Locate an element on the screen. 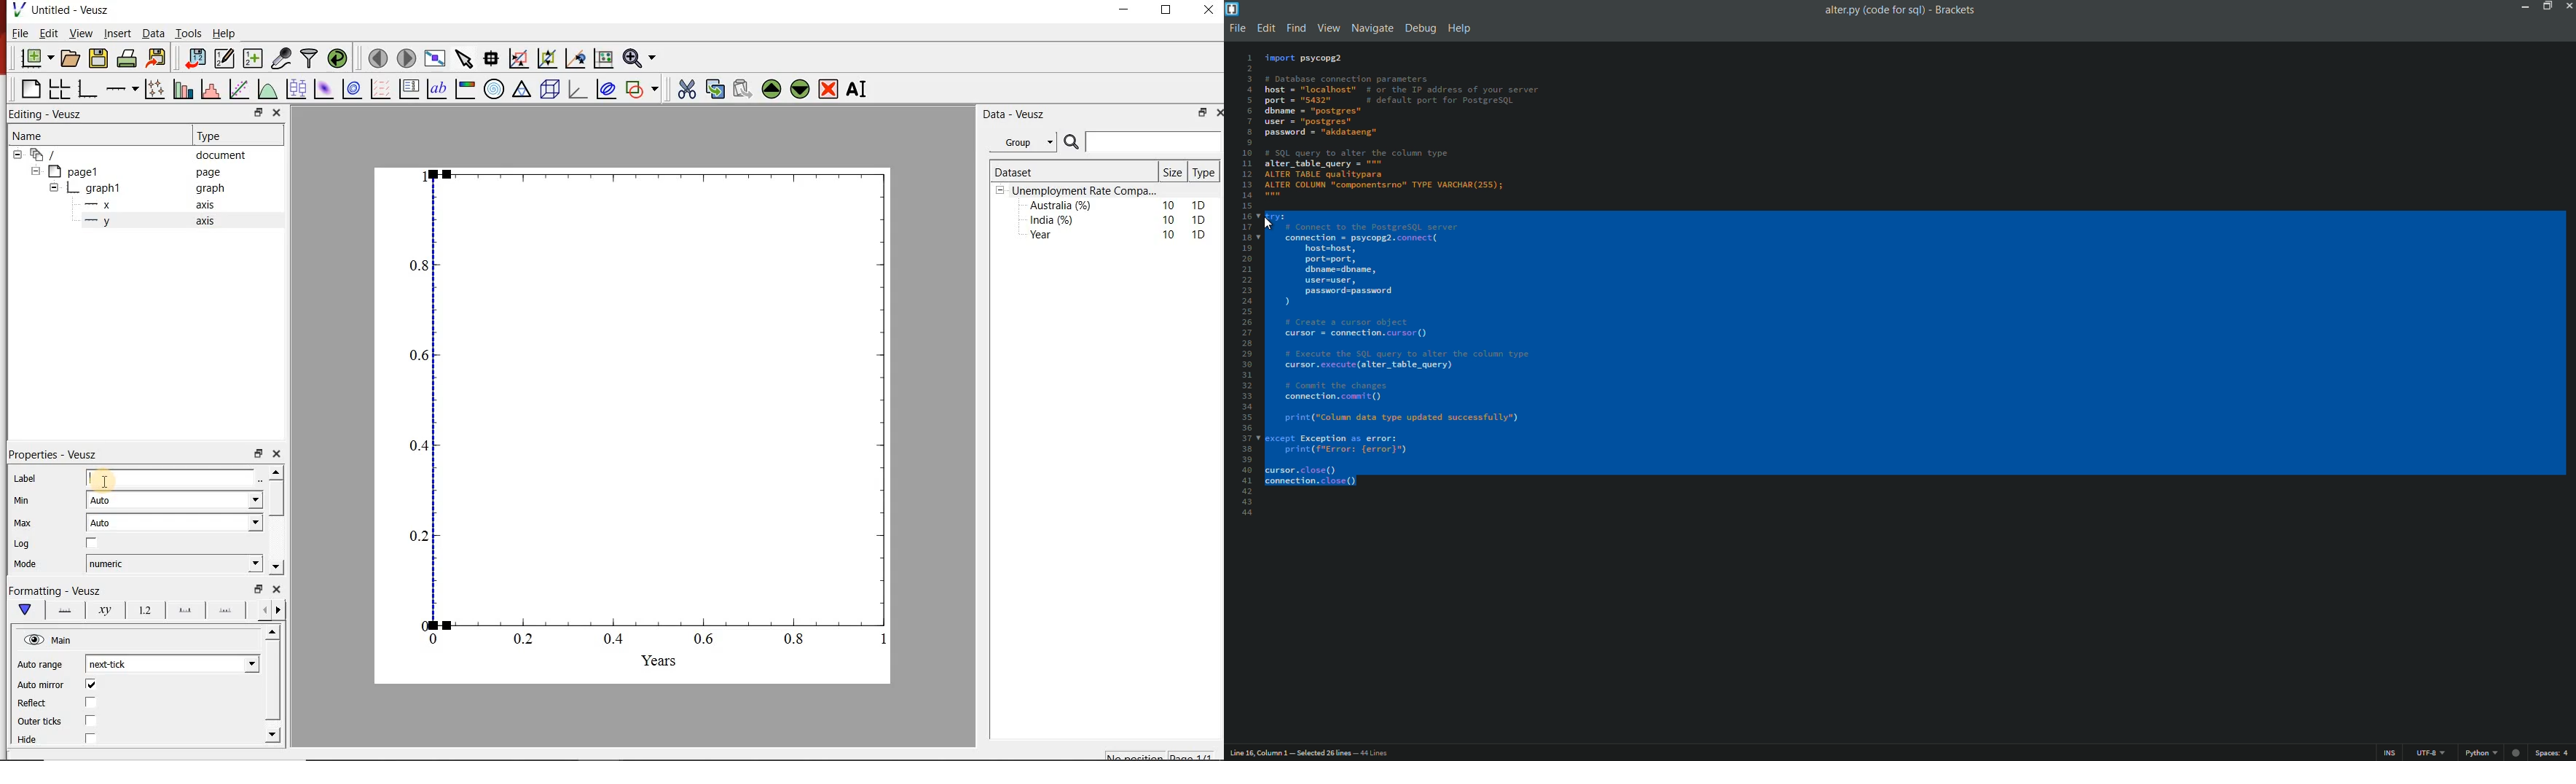 Image resolution: width=2576 pixels, height=784 pixels. Edit is located at coordinates (47, 33).